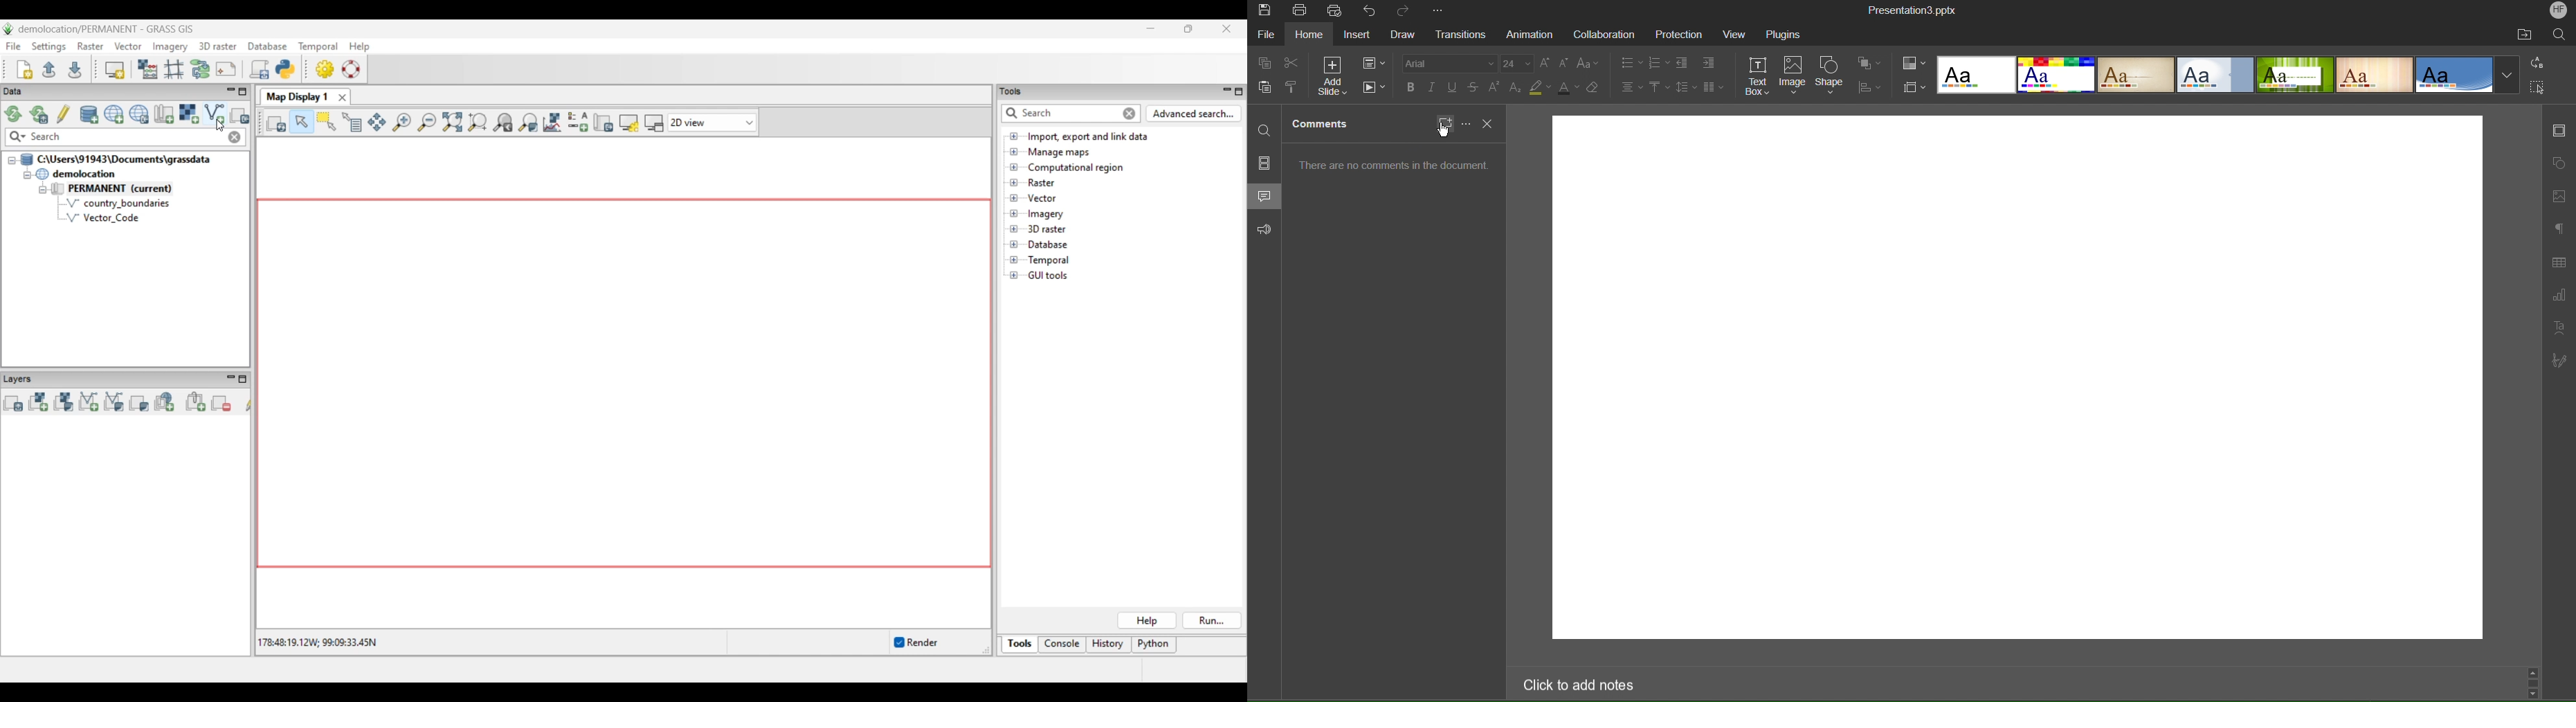 Image resolution: width=2576 pixels, height=728 pixels. Describe the element at coordinates (1442, 130) in the screenshot. I see `cursor` at that location.